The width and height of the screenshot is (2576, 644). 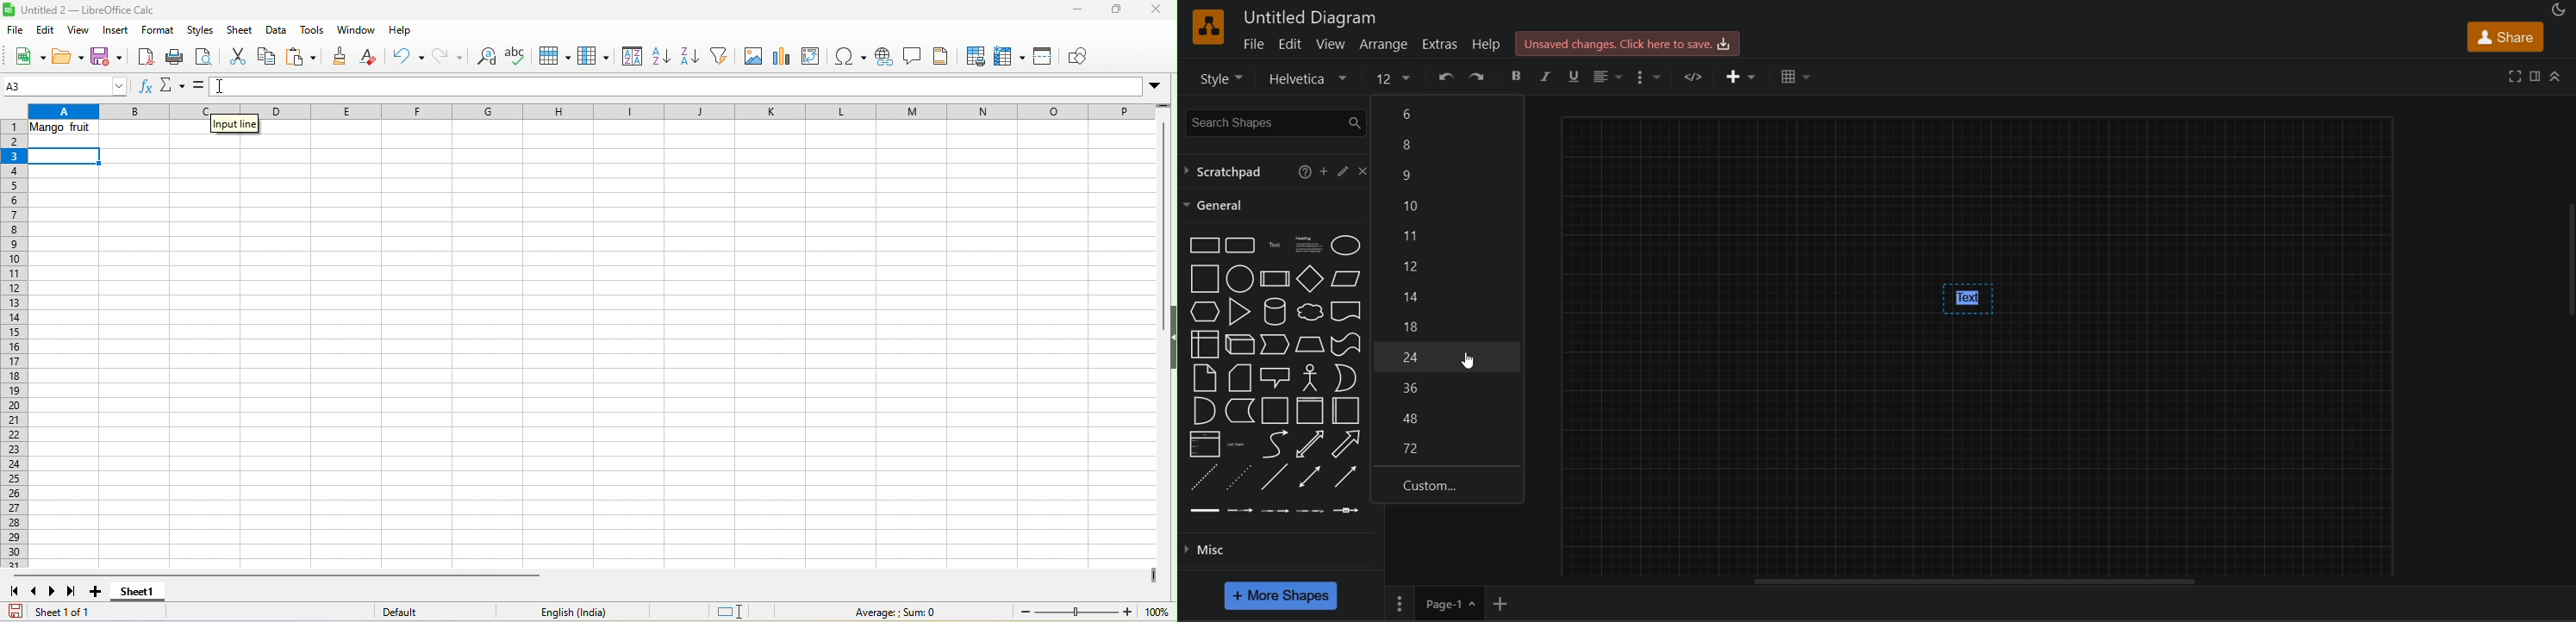 I want to click on Square, so click(x=1205, y=278).